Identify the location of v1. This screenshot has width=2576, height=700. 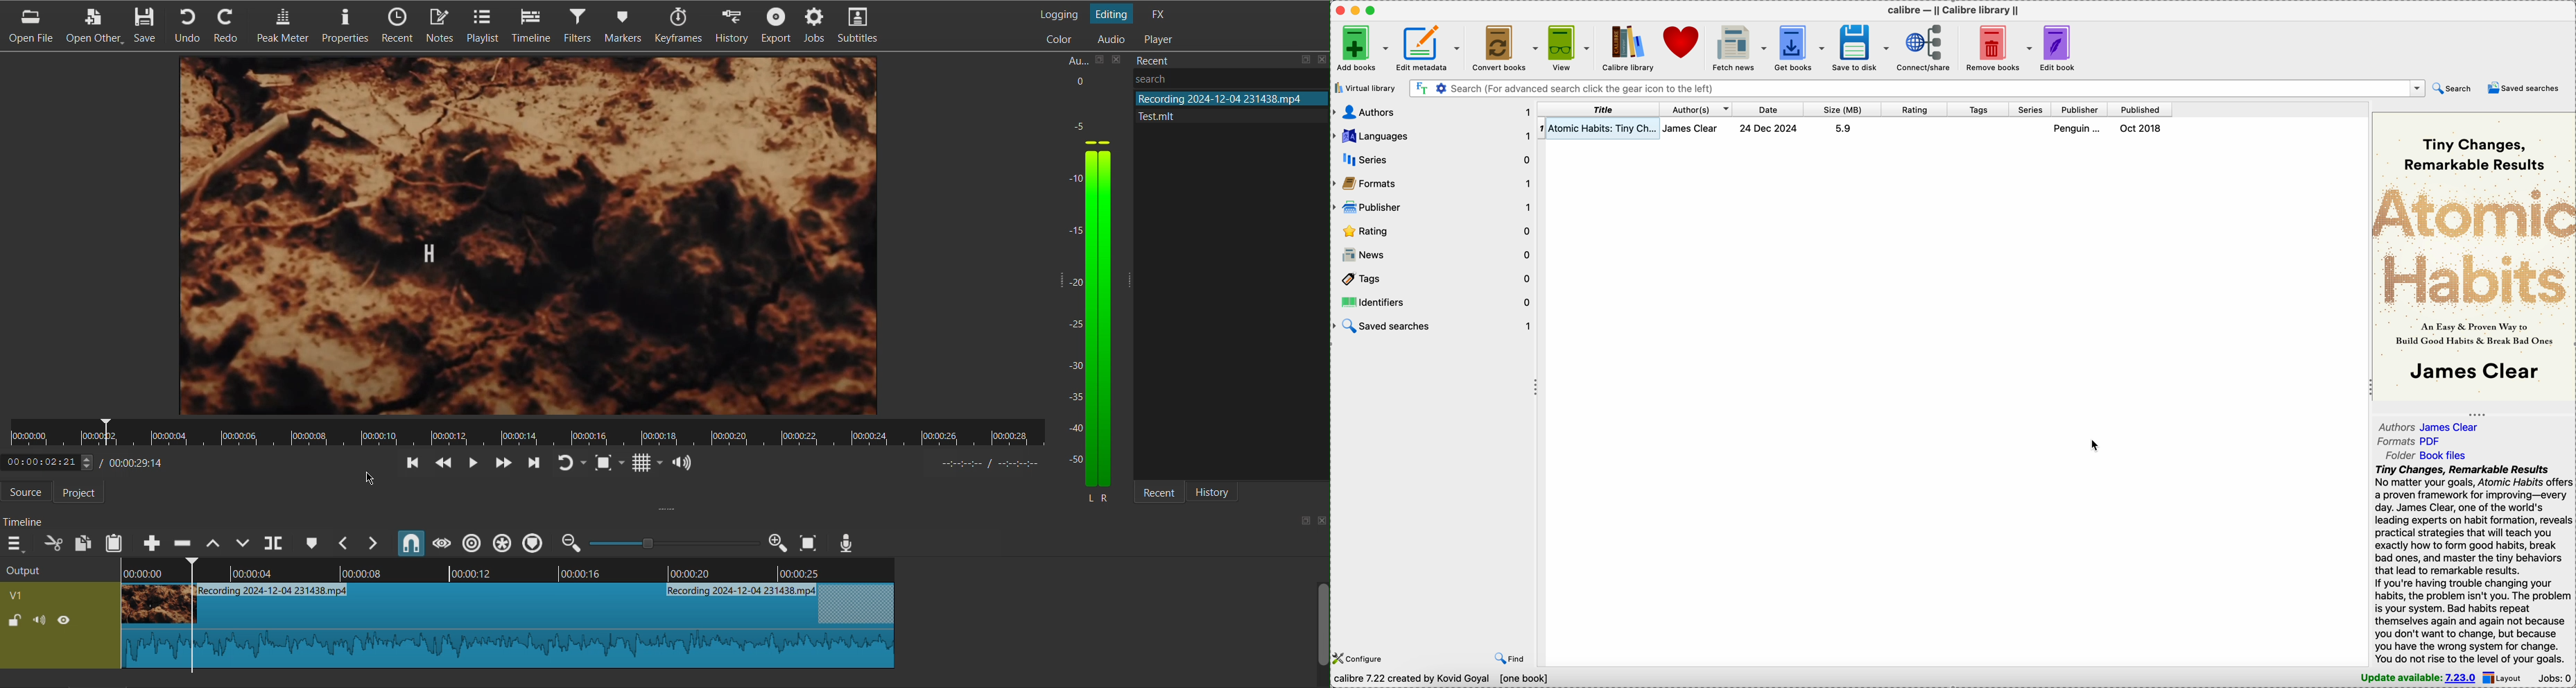
(17, 594).